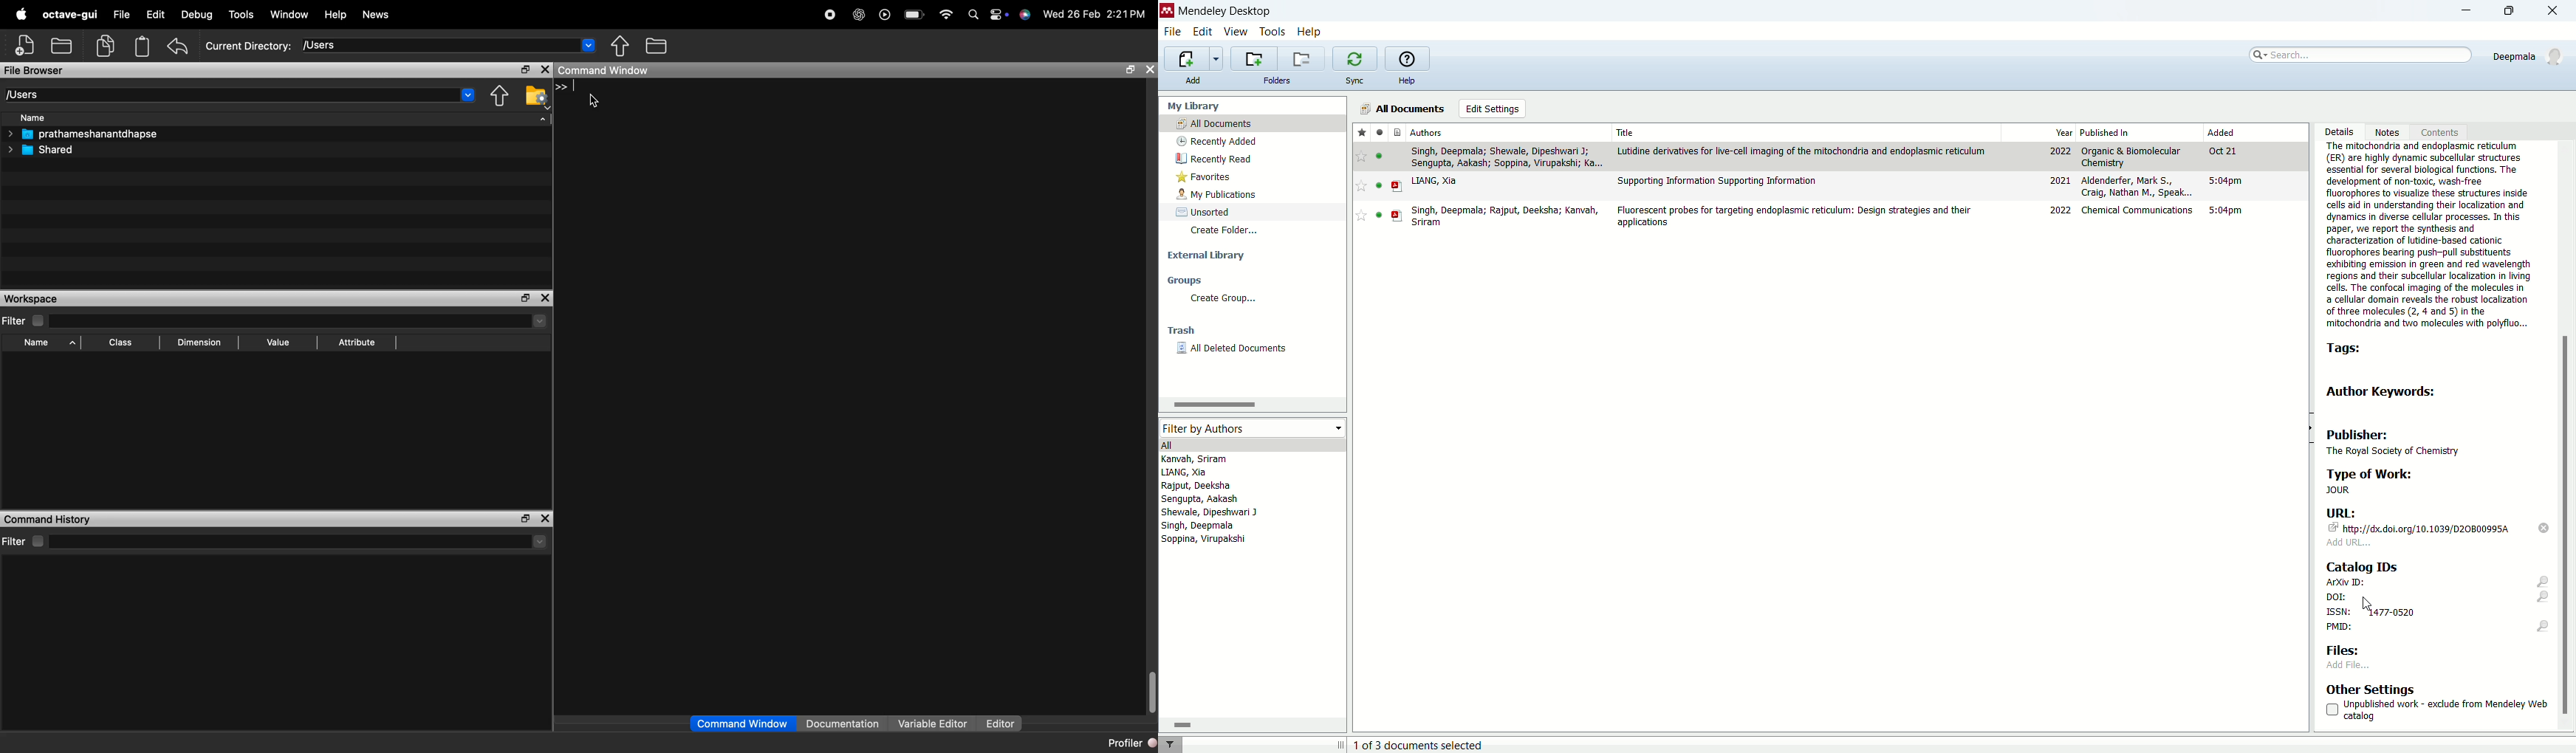 The width and height of the screenshot is (2576, 756). Describe the element at coordinates (2567, 436) in the screenshot. I see `vertical scroll bar` at that location.